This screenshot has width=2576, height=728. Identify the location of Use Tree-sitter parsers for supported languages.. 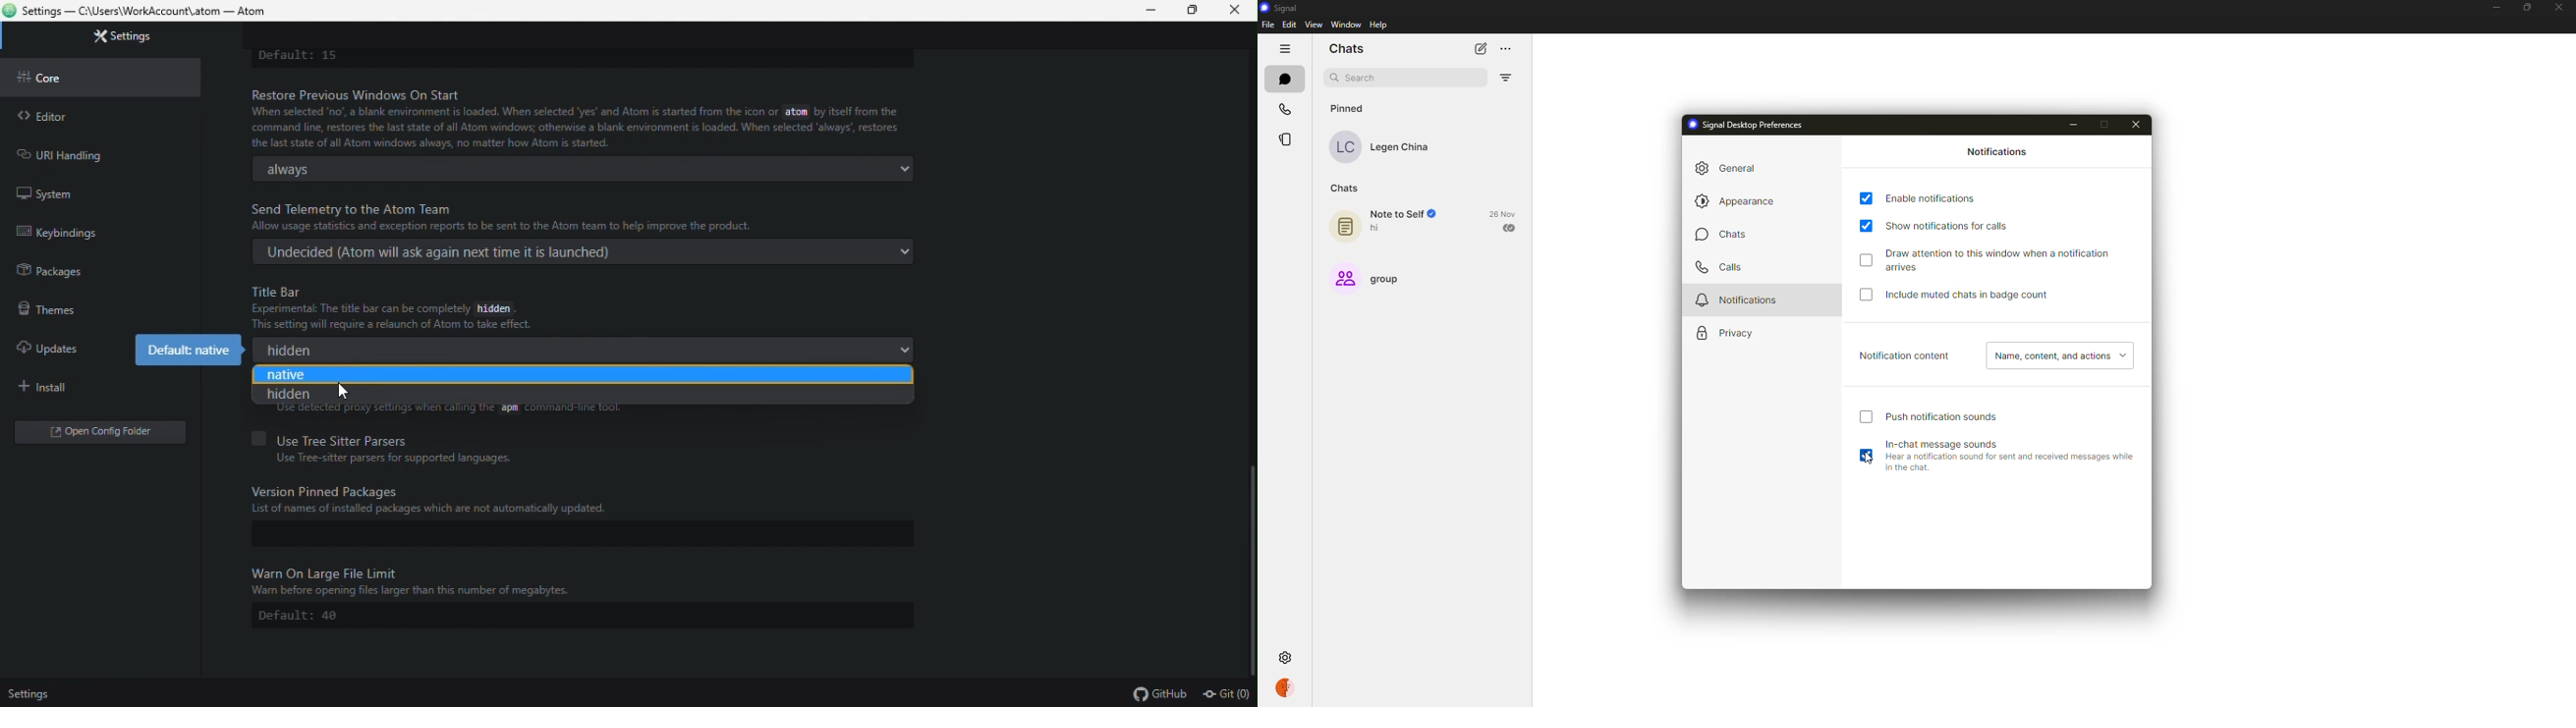
(395, 459).